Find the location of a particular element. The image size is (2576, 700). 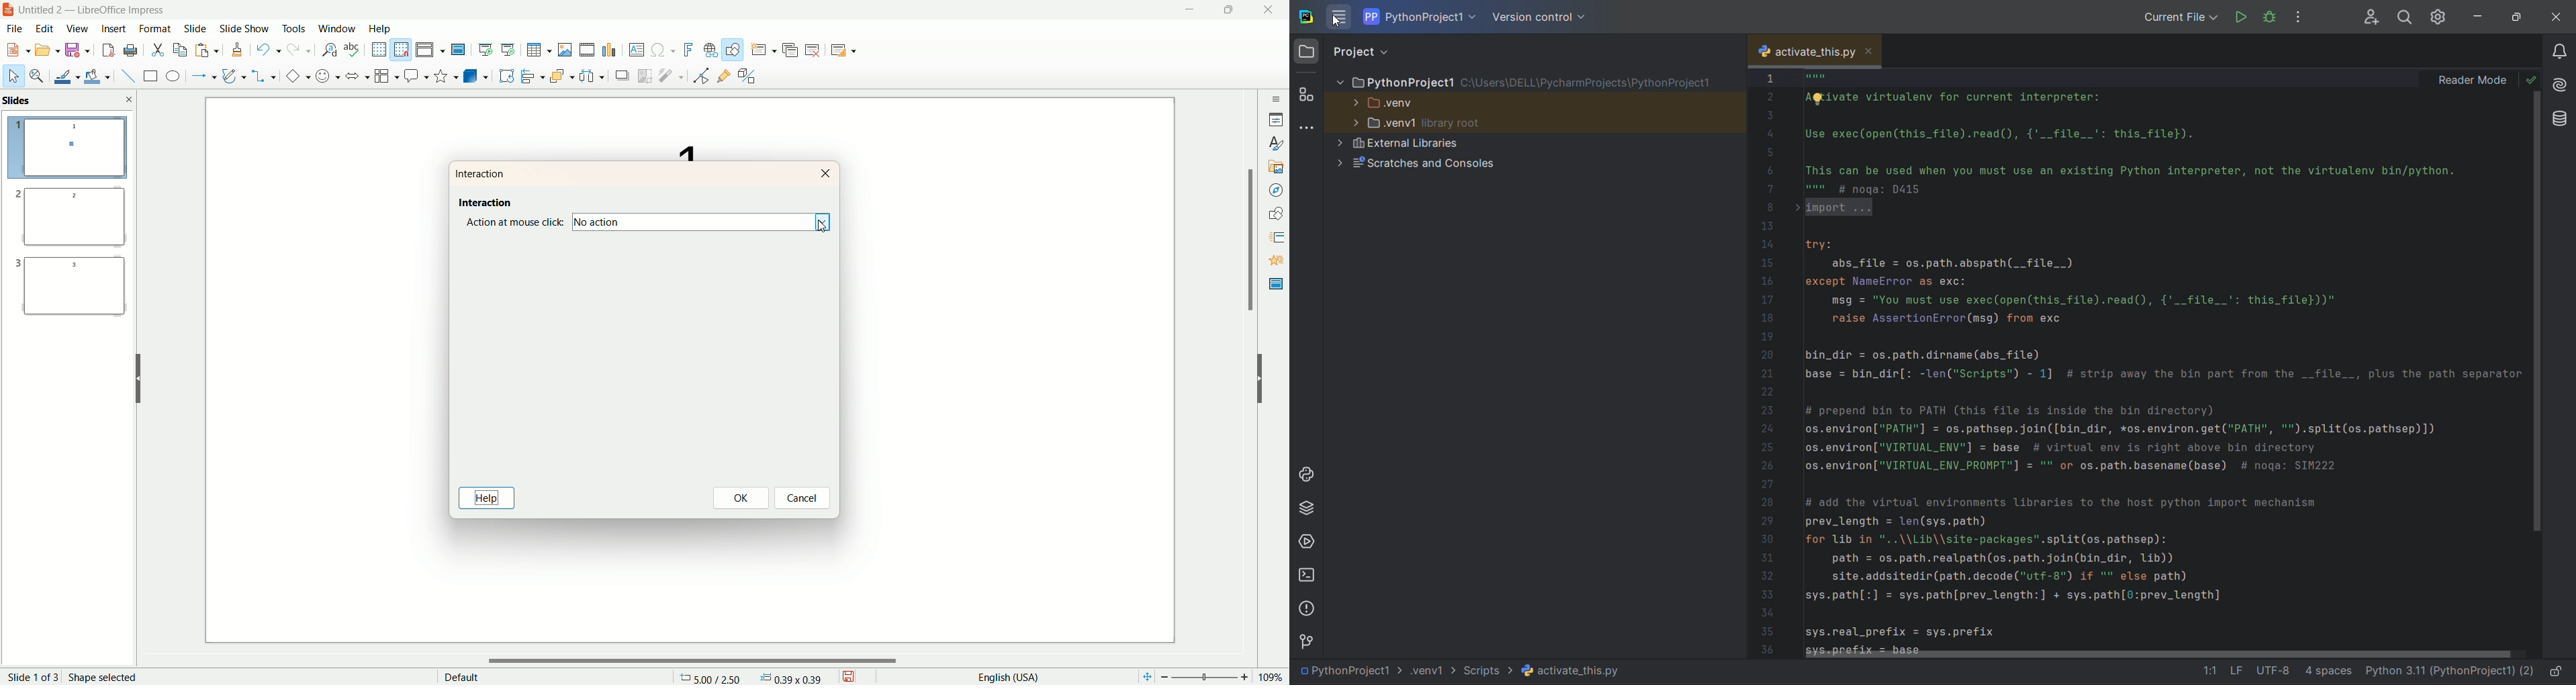

line color is located at coordinates (64, 76).